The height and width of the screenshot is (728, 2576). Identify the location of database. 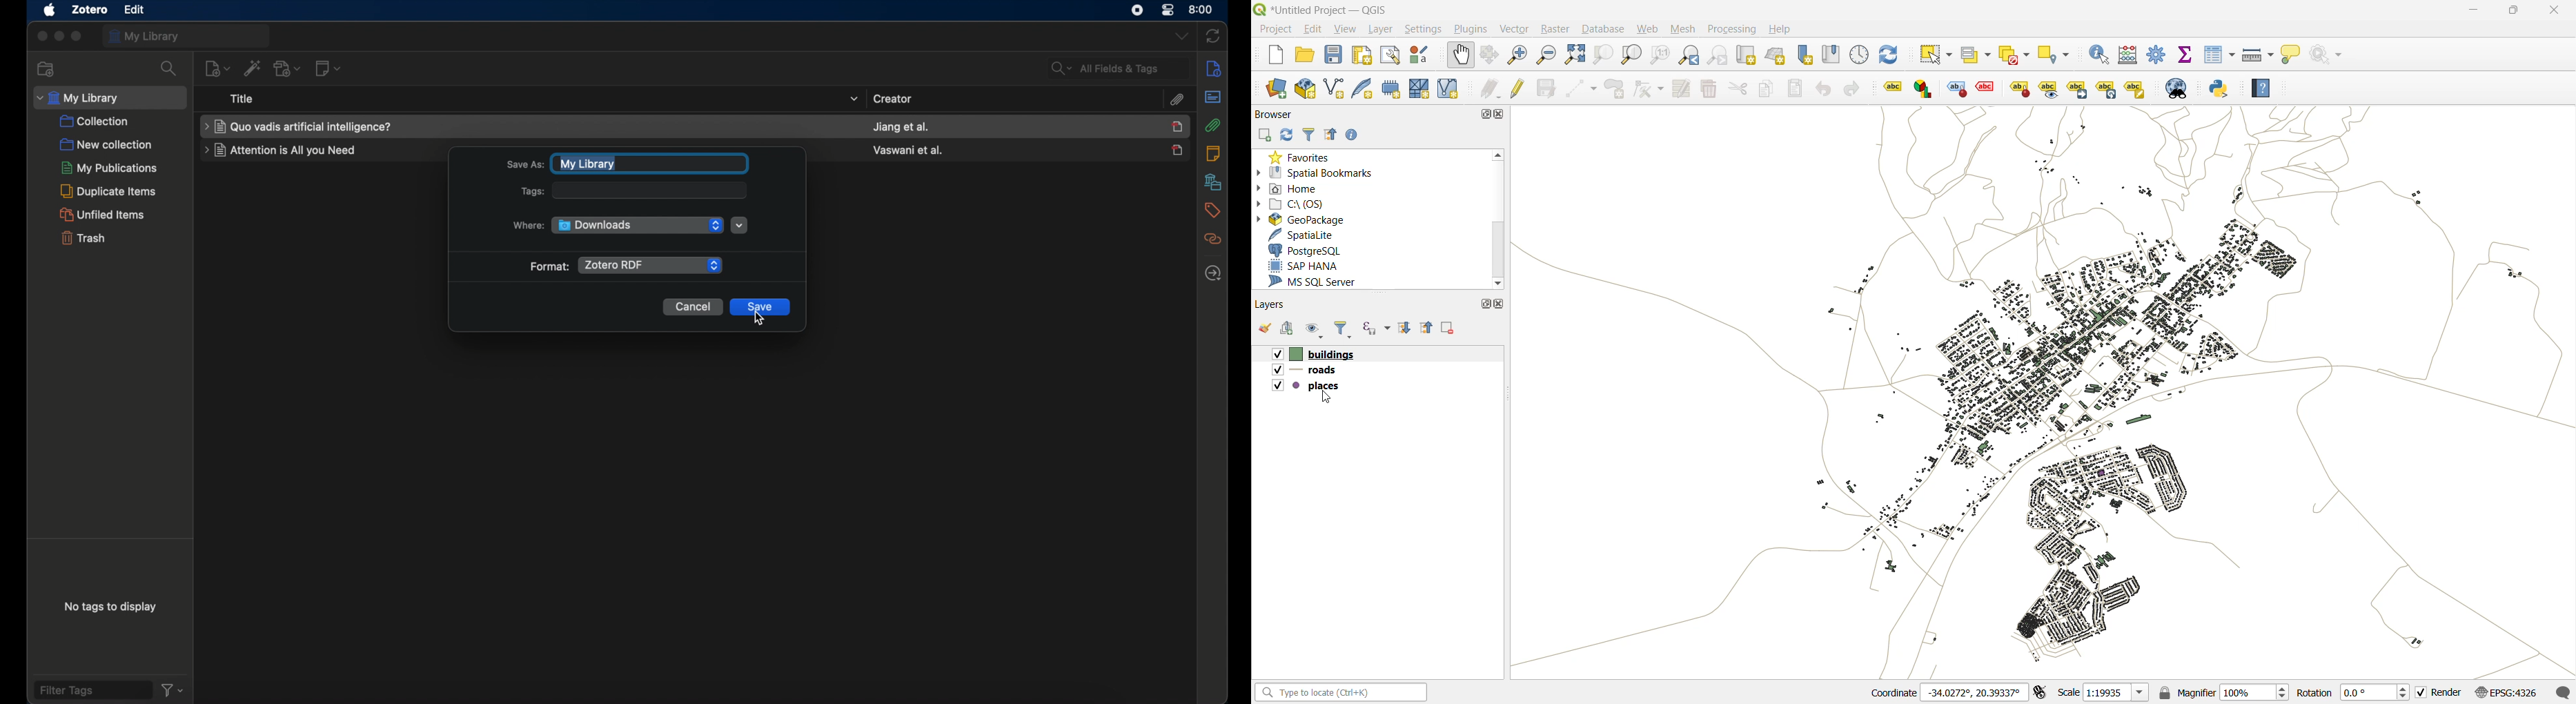
(1601, 30).